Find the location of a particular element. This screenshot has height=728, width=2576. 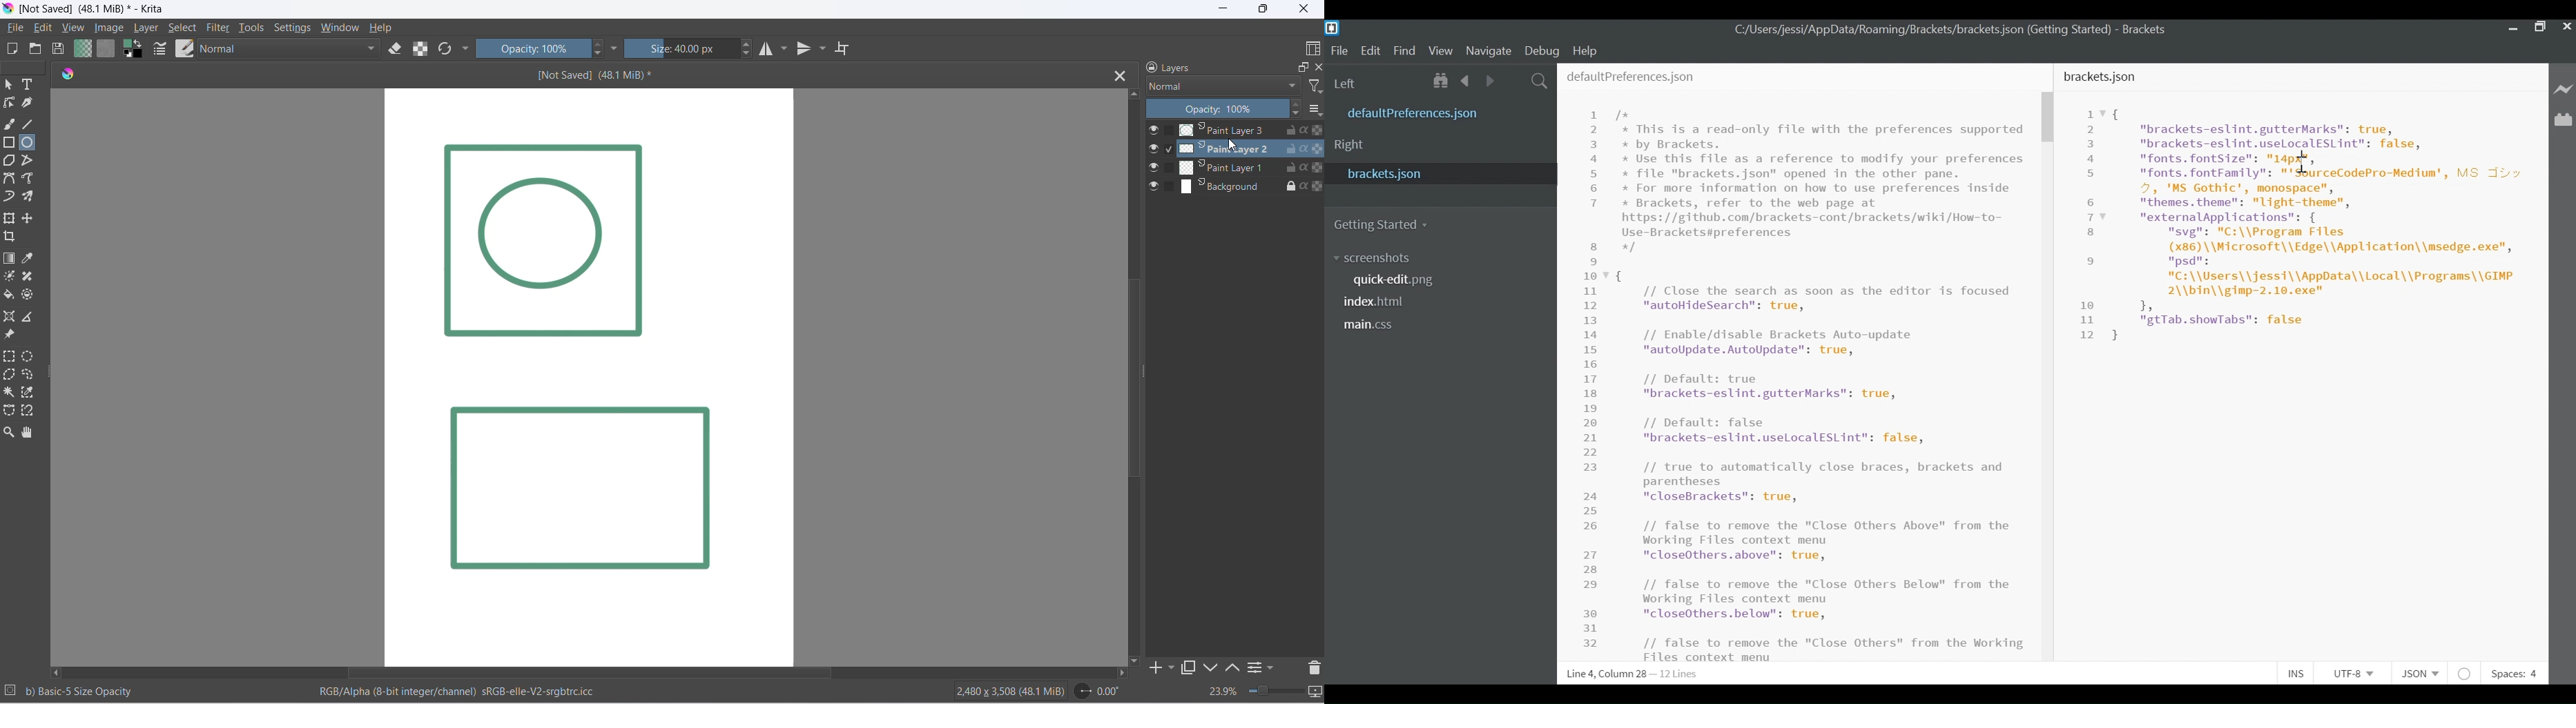

Image layer 2 is located at coordinates (584, 488).